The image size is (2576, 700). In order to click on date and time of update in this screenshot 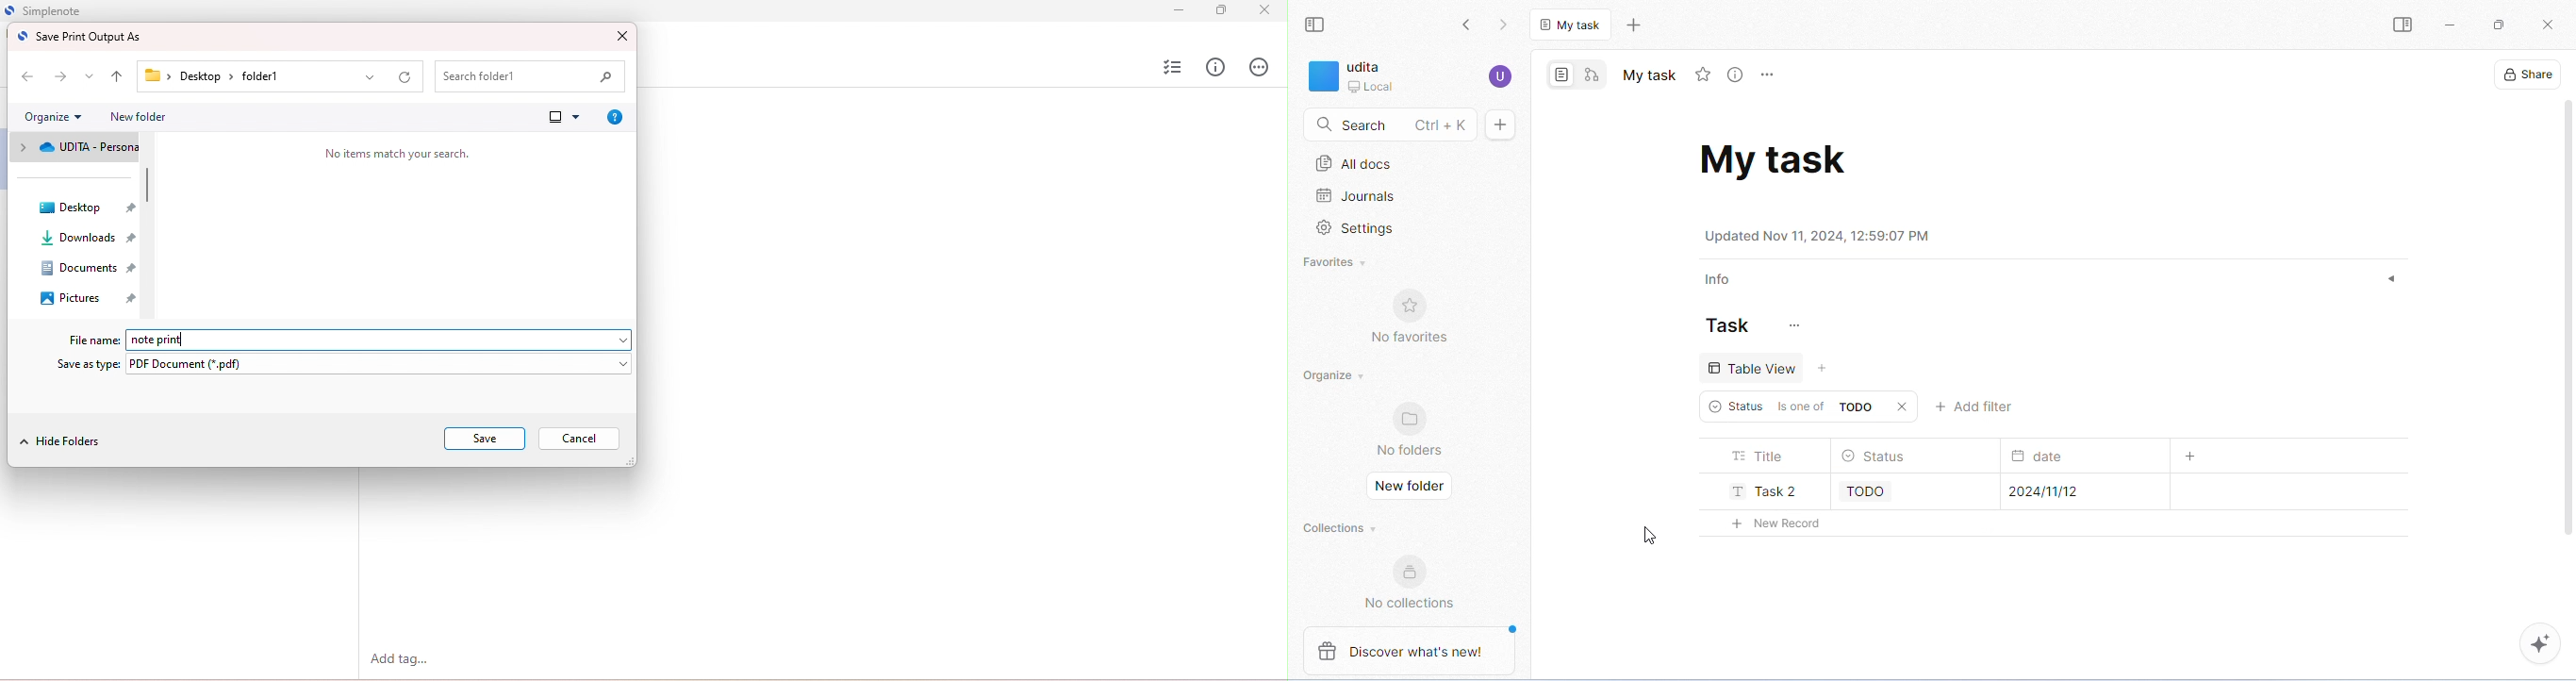, I will do `click(1821, 235)`.